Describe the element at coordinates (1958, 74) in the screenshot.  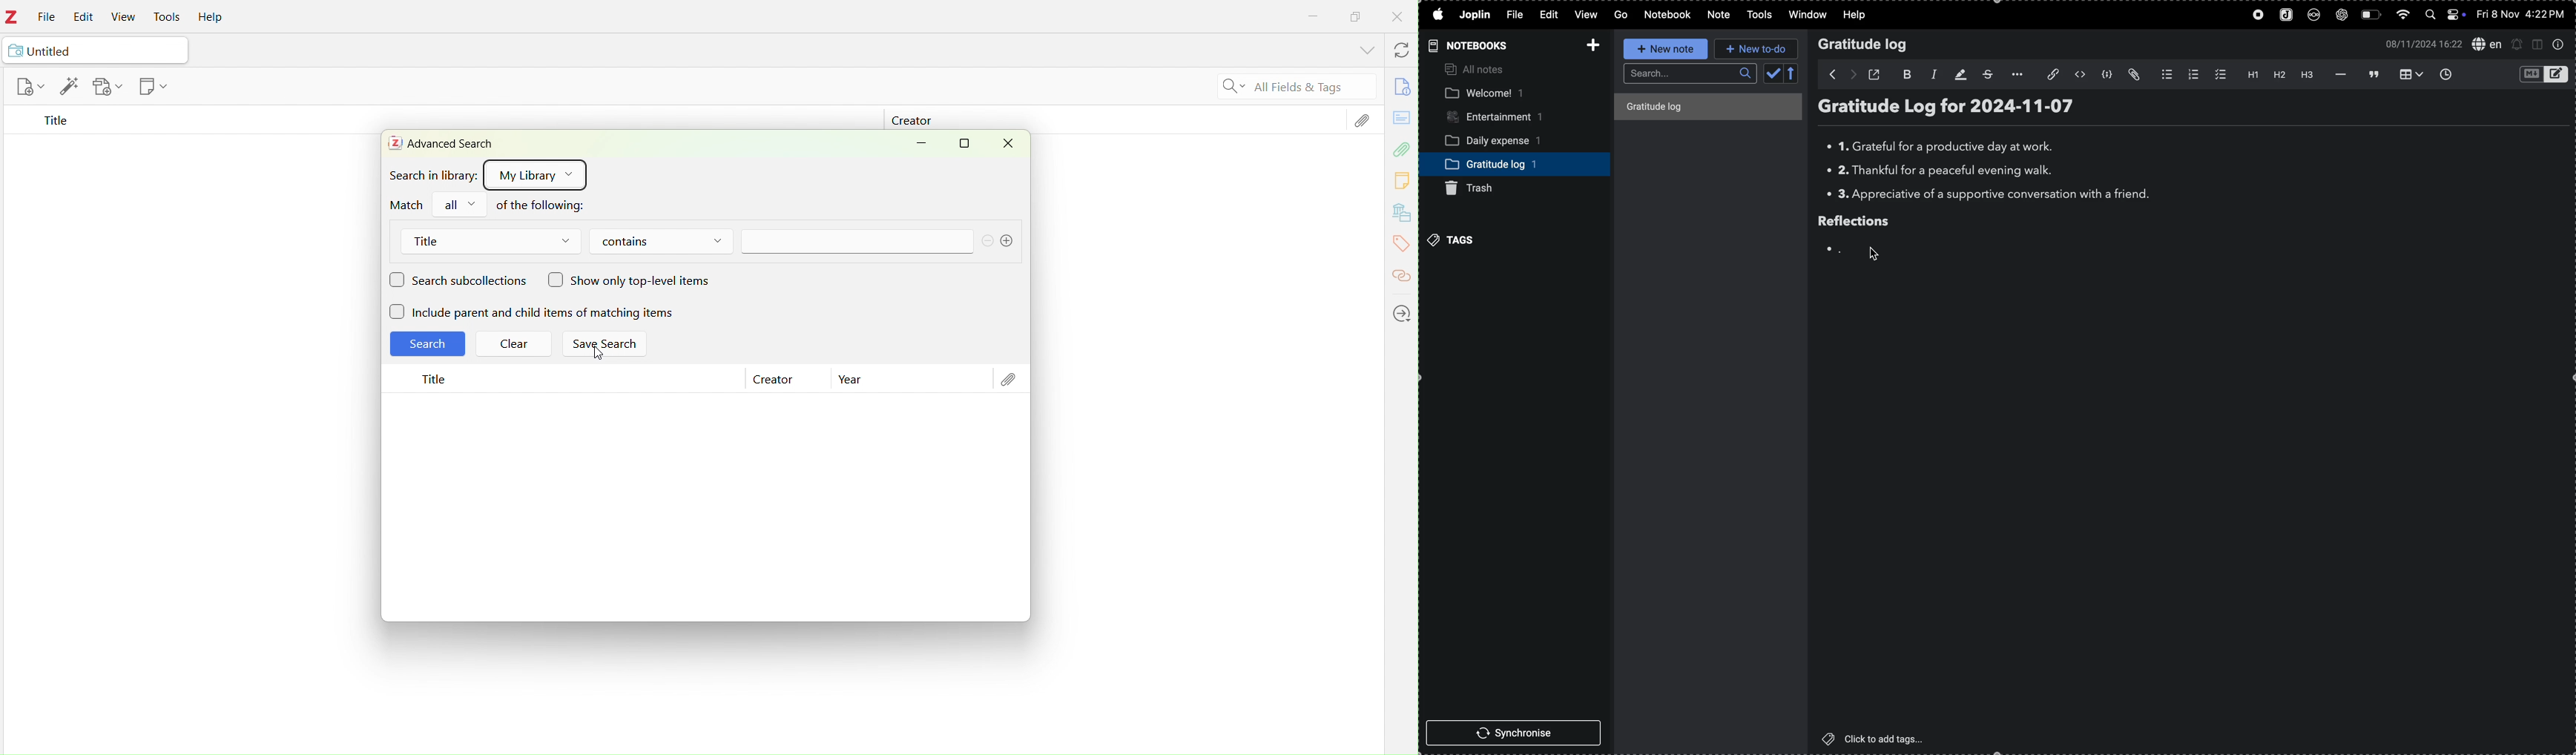
I see `highlight` at that location.